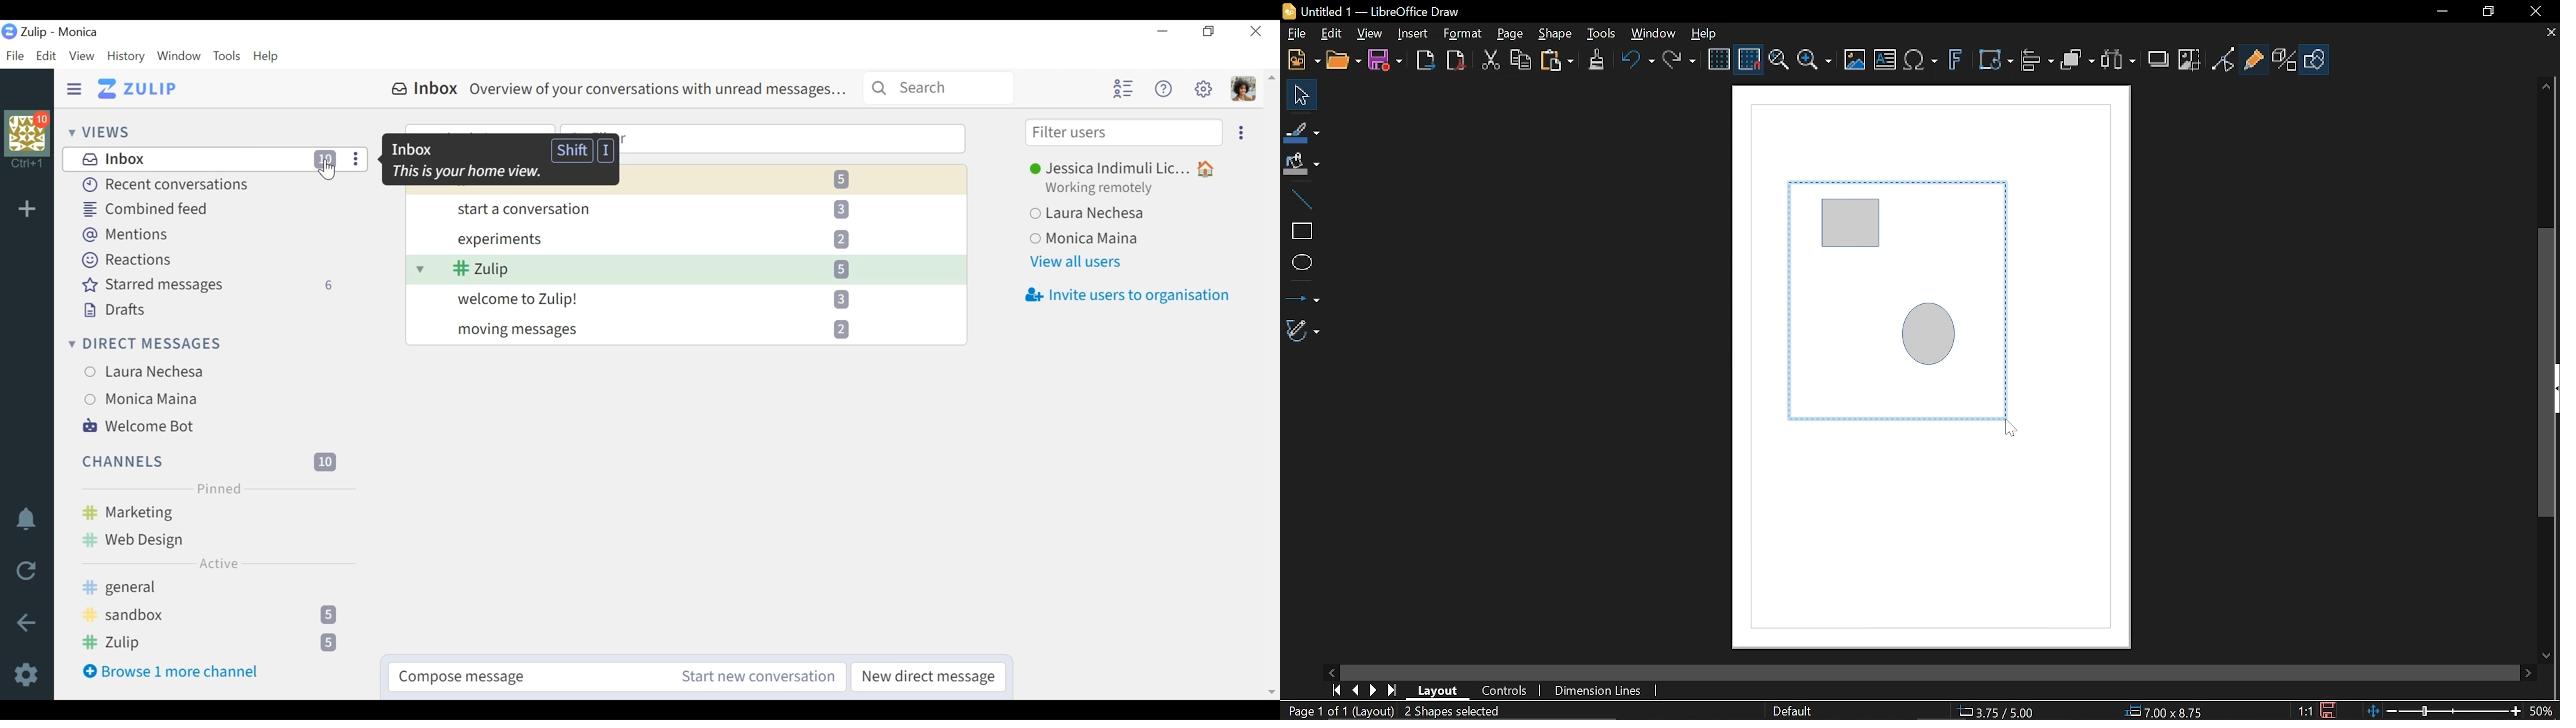 The height and width of the screenshot is (728, 2576). What do you see at coordinates (1502, 691) in the screenshot?
I see `Controls` at bounding box center [1502, 691].